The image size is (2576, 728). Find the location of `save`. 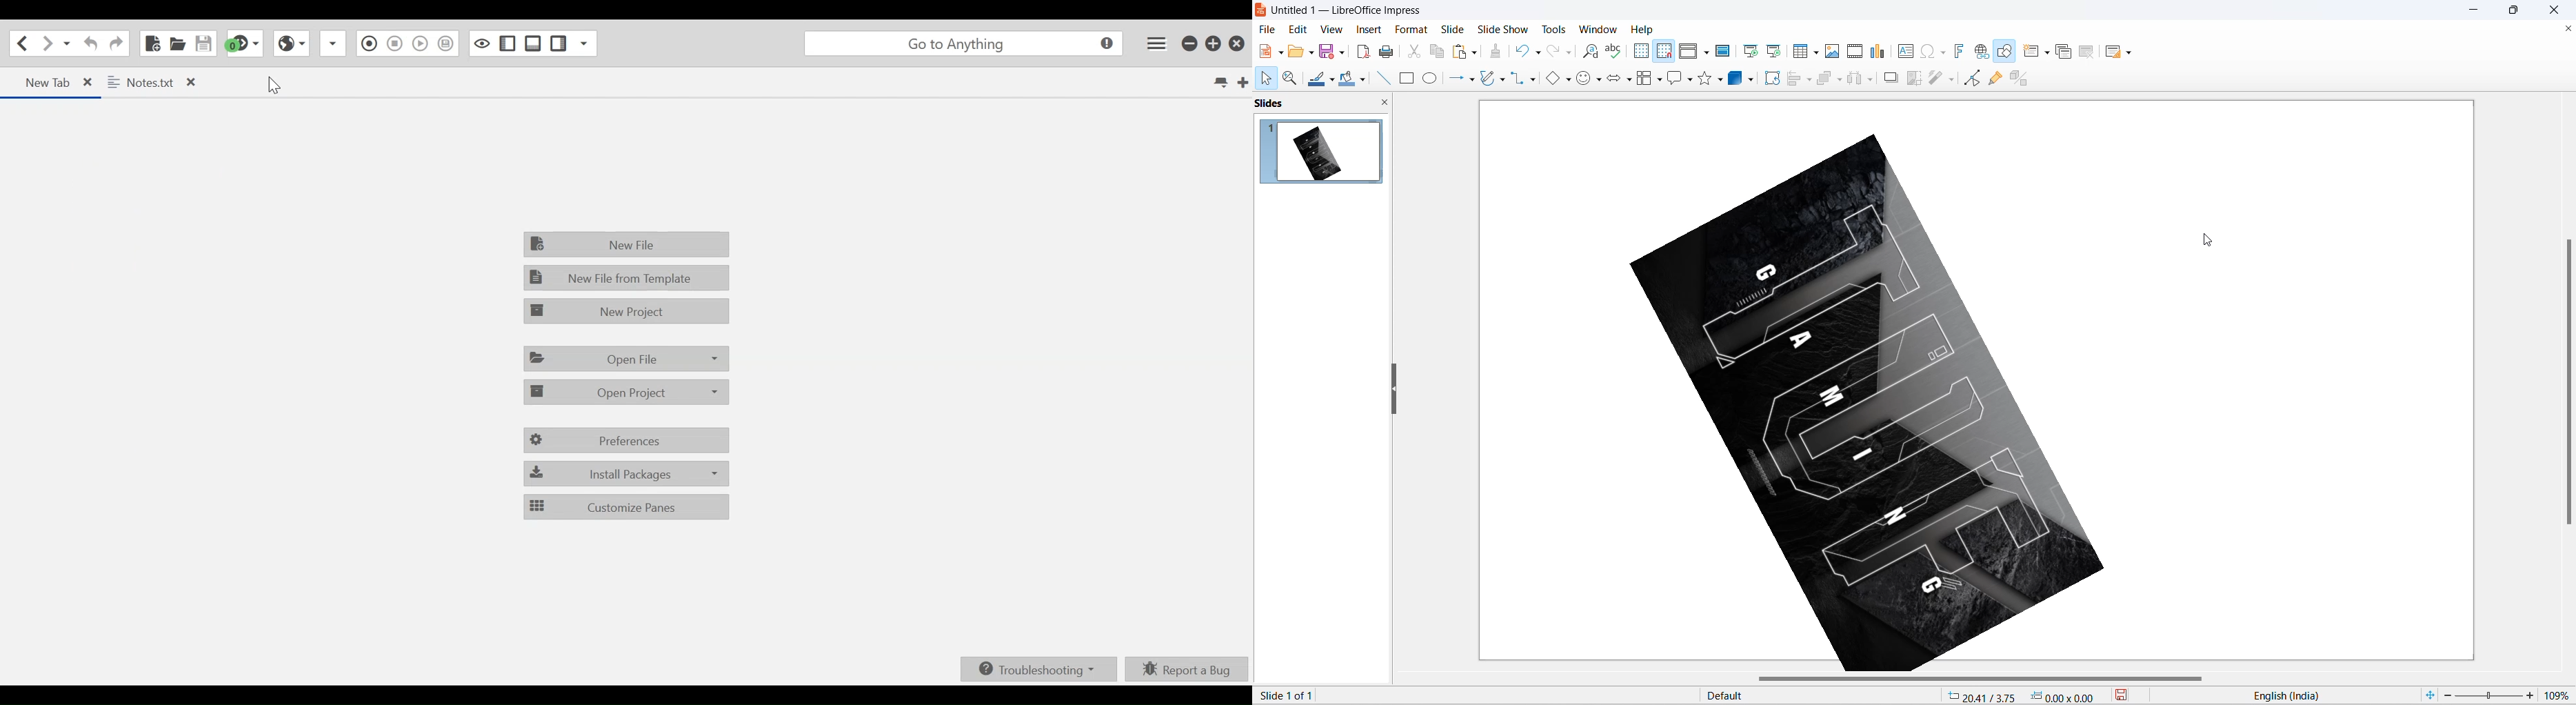

save is located at coordinates (2131, 697).